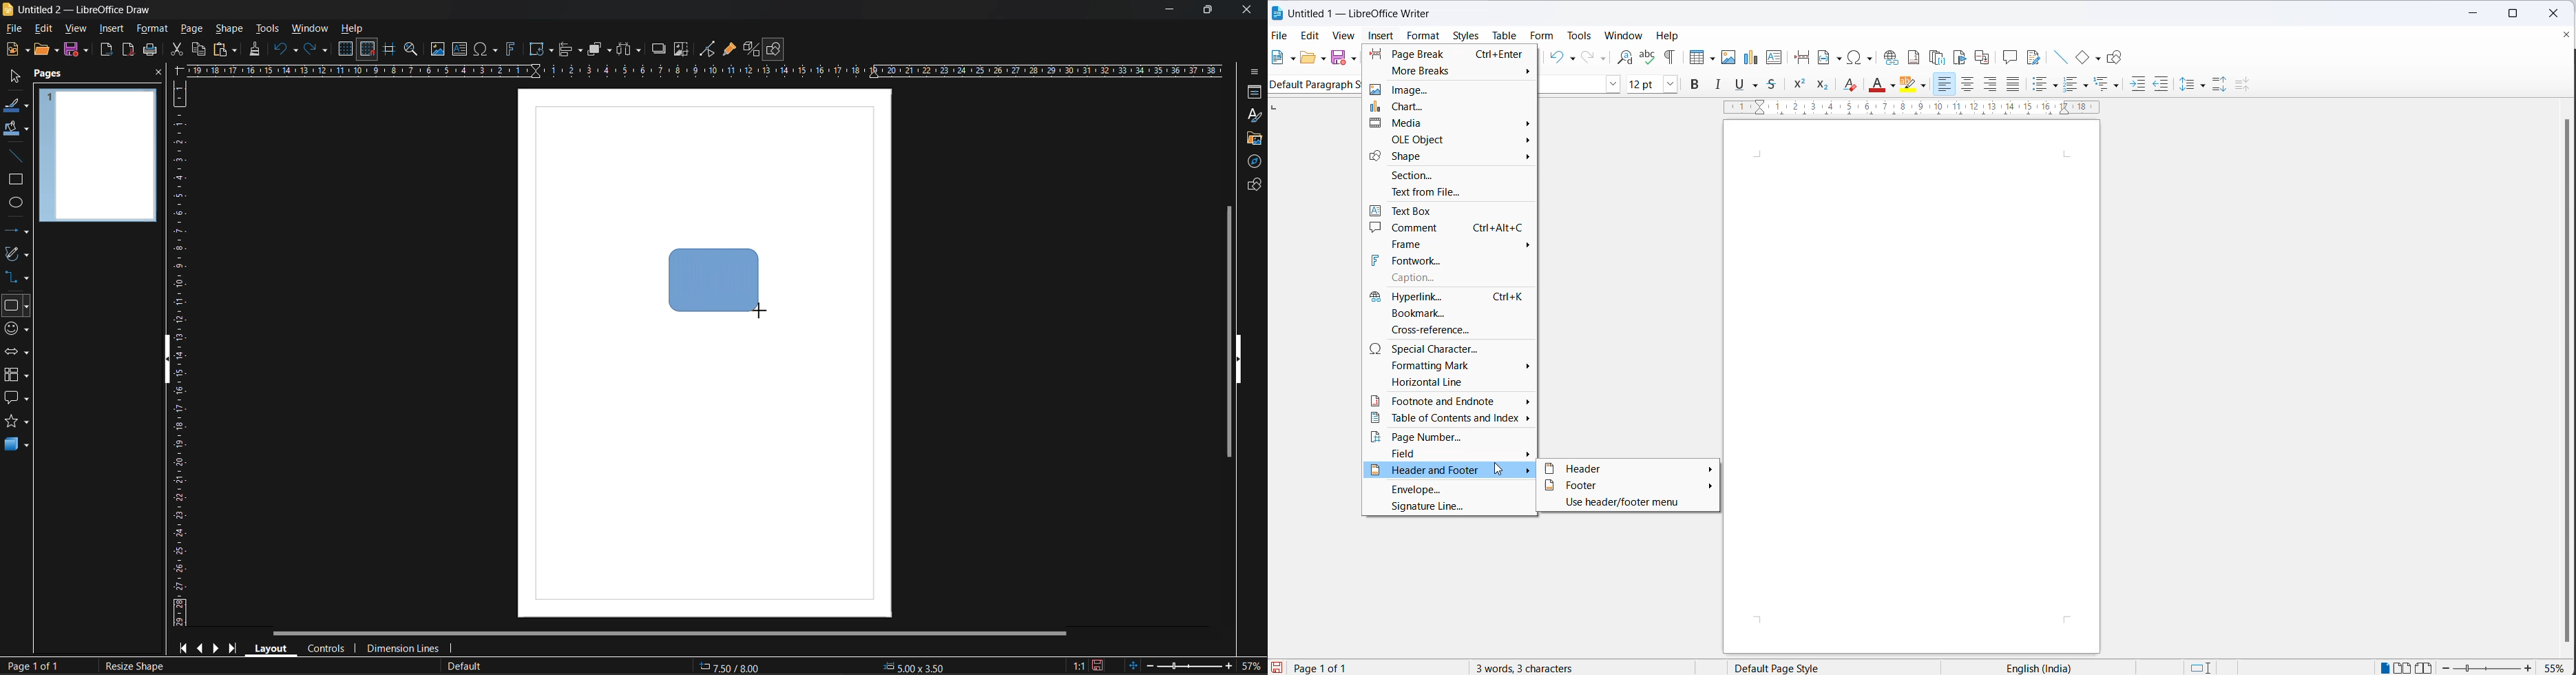 The height and width of the screenshot is (700, 2576). Describe the element at coordinates (1313, 37) in the screenshot. I see `edit` at that location.